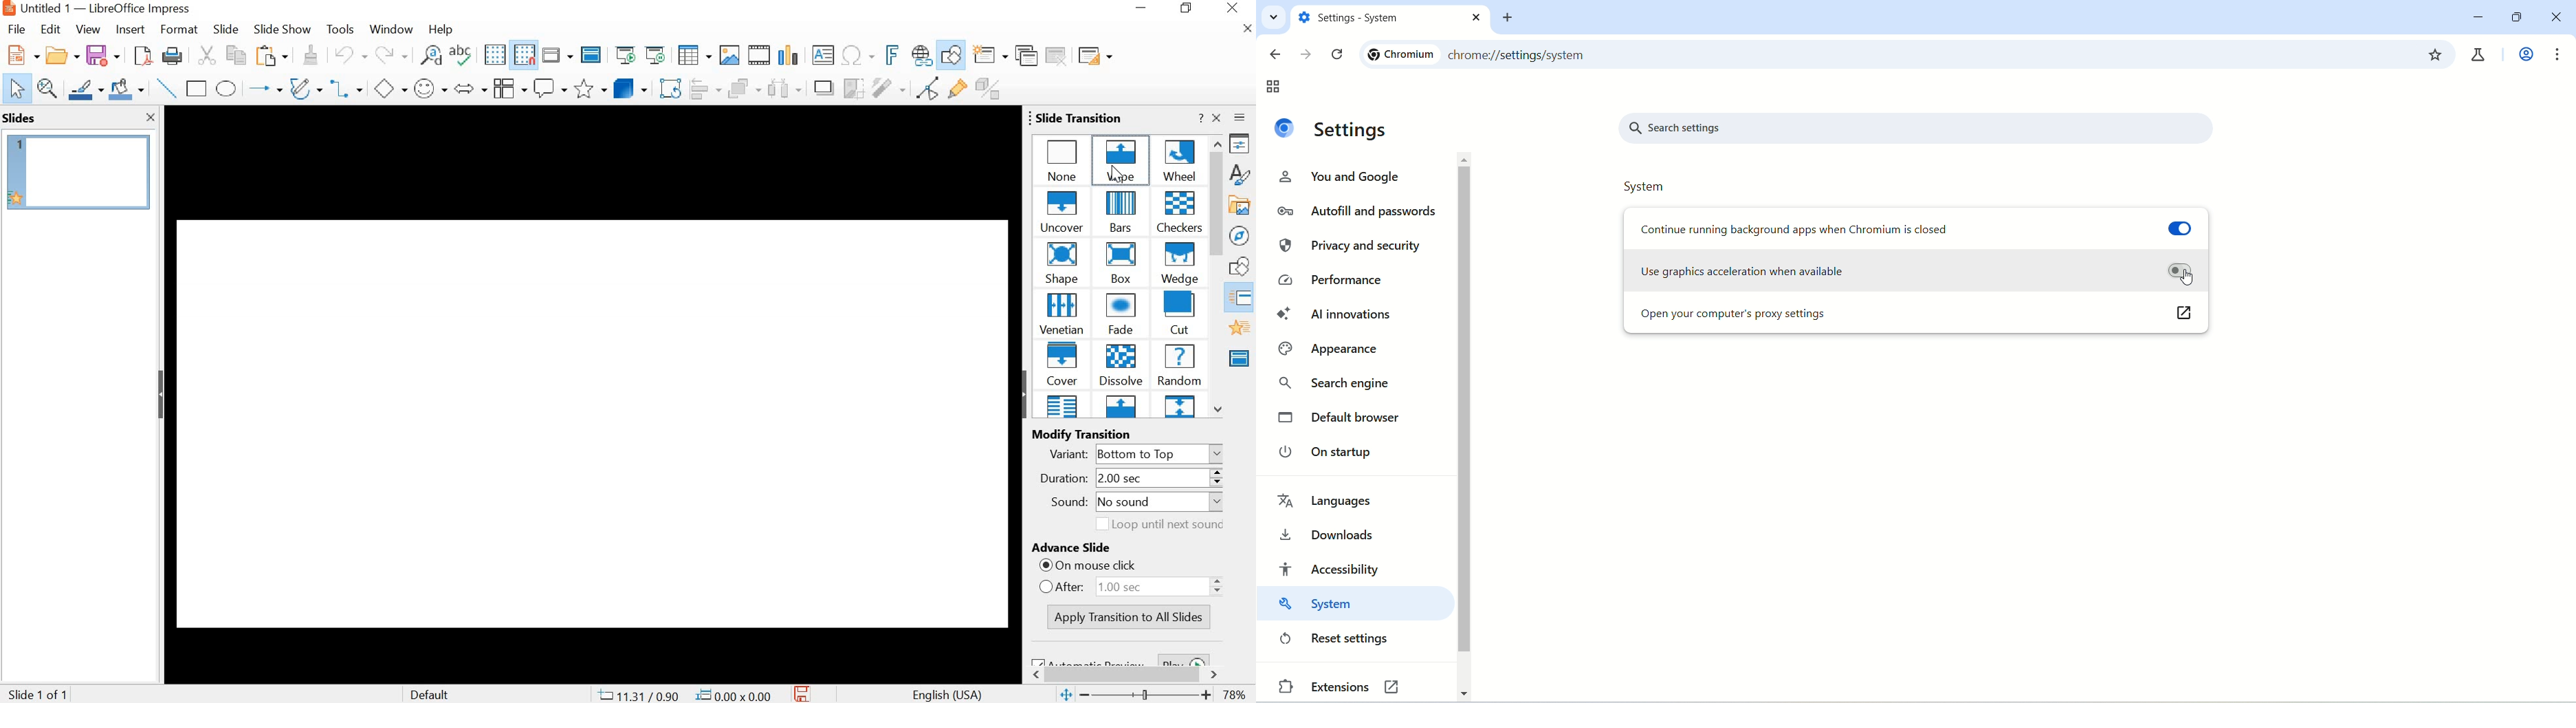 This screenshot has width=2576, height=728. I want to click on DURATION, so click(1123, 479).